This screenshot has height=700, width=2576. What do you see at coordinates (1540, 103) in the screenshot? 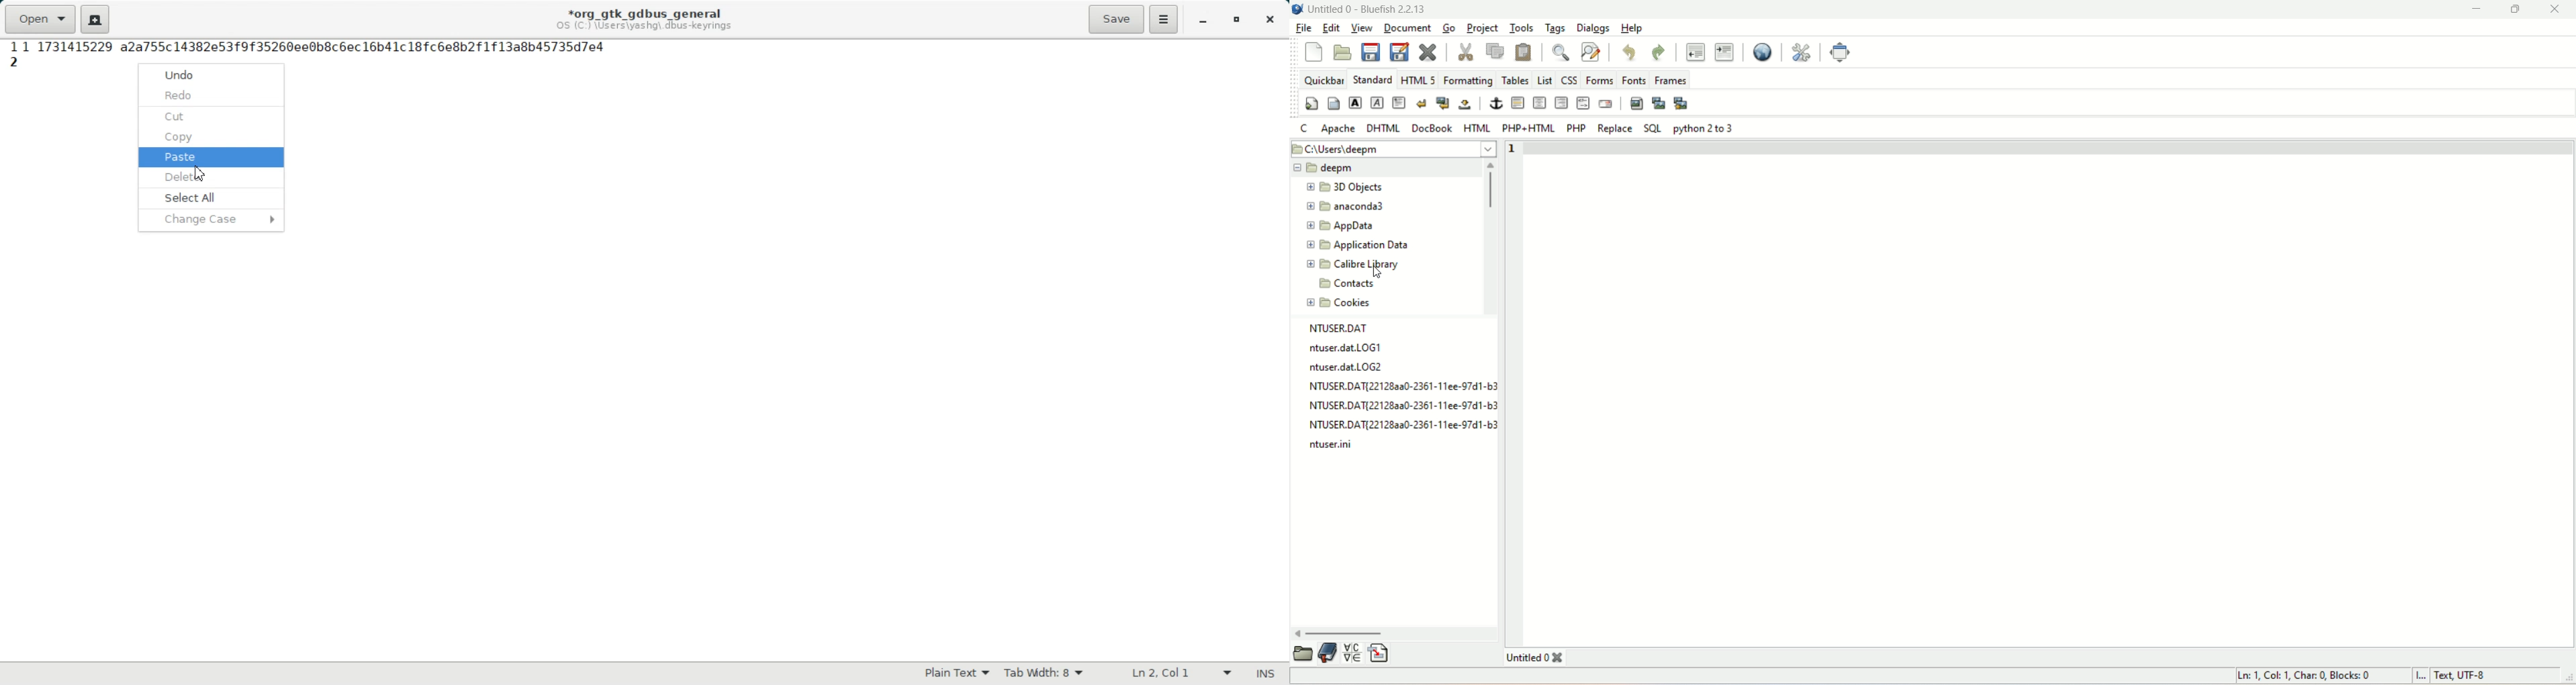
I see `center` at bounding box center [1540, 103].